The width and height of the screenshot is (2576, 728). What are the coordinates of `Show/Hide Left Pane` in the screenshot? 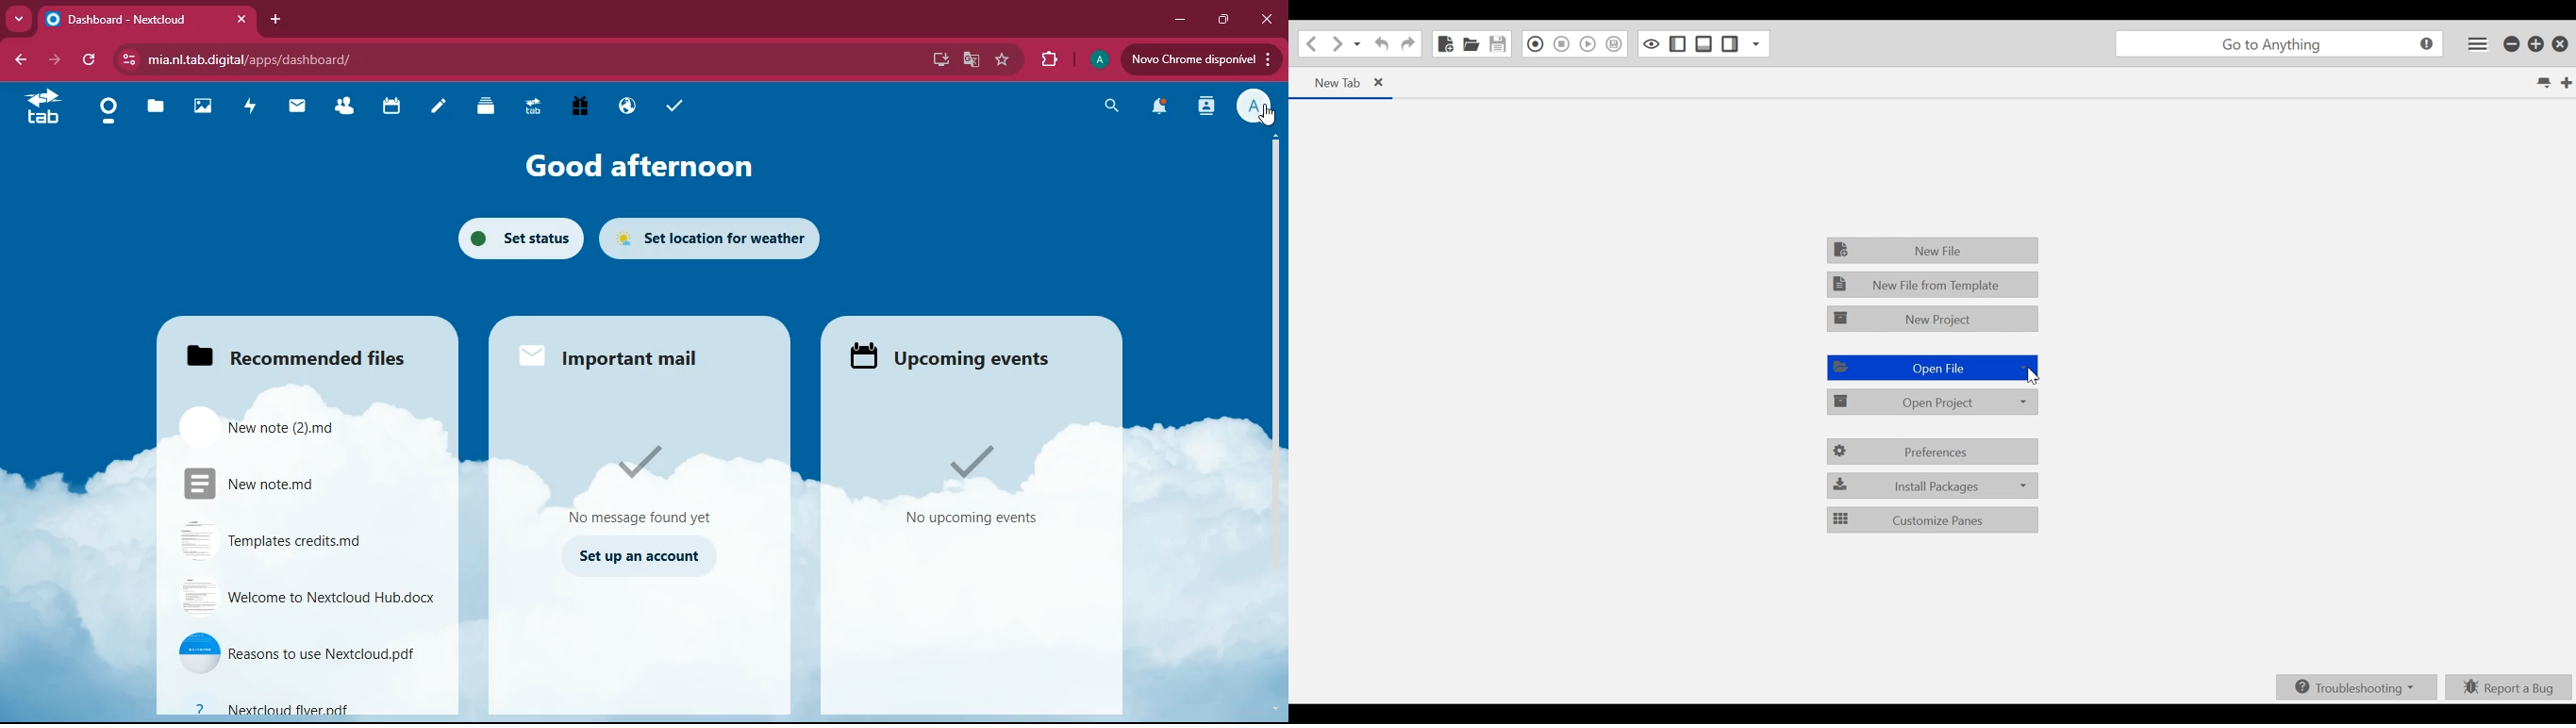 It's located at (1678, 44).